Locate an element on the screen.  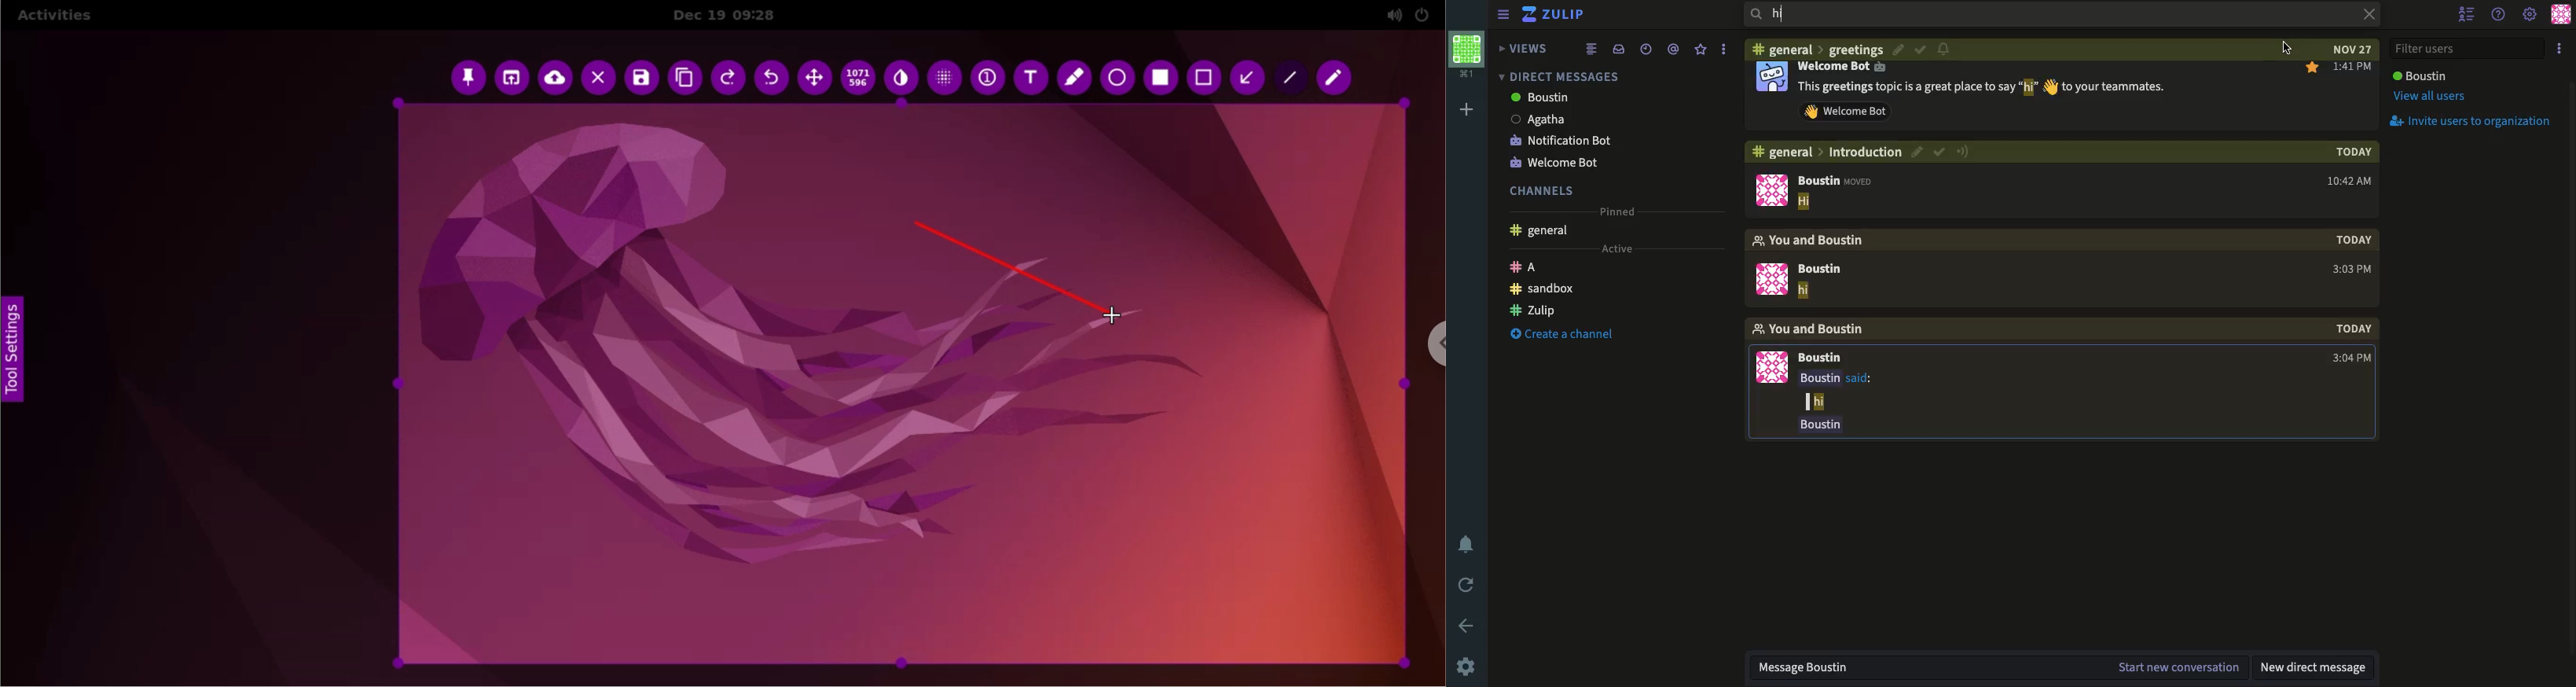
Boustin is located at coordinates (1820, 269).